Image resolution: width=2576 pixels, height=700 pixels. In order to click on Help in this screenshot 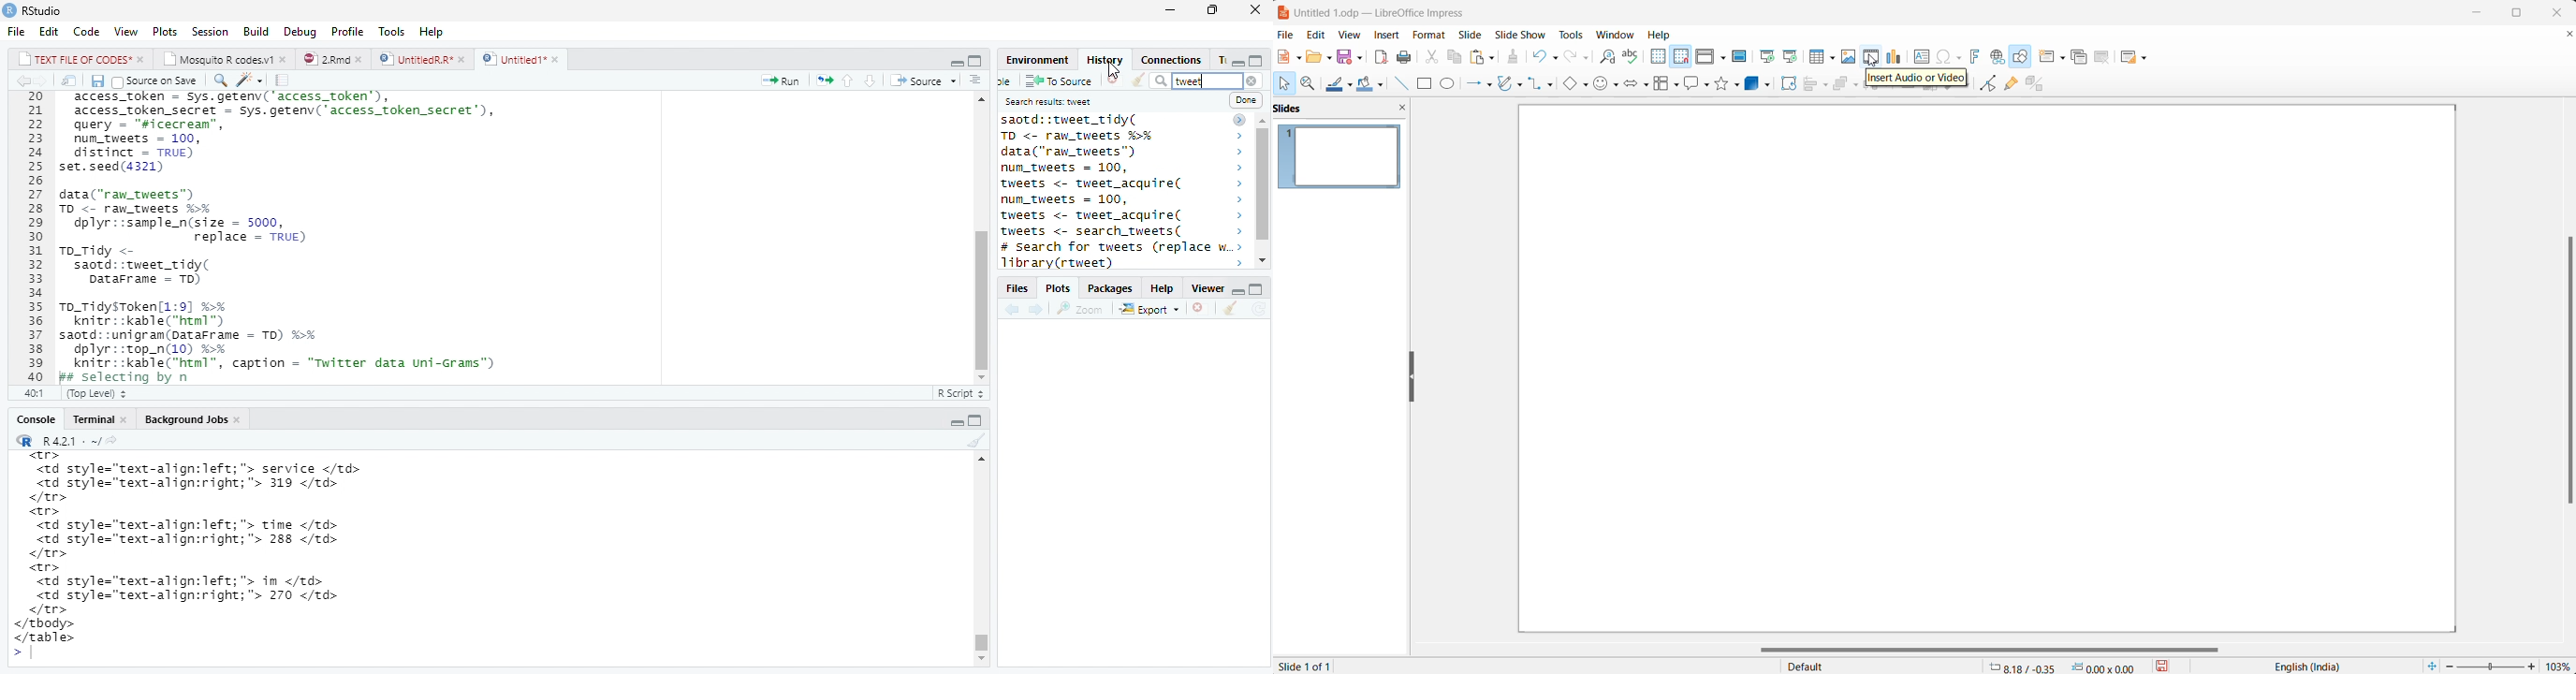, I will do `click(432, 31)`.